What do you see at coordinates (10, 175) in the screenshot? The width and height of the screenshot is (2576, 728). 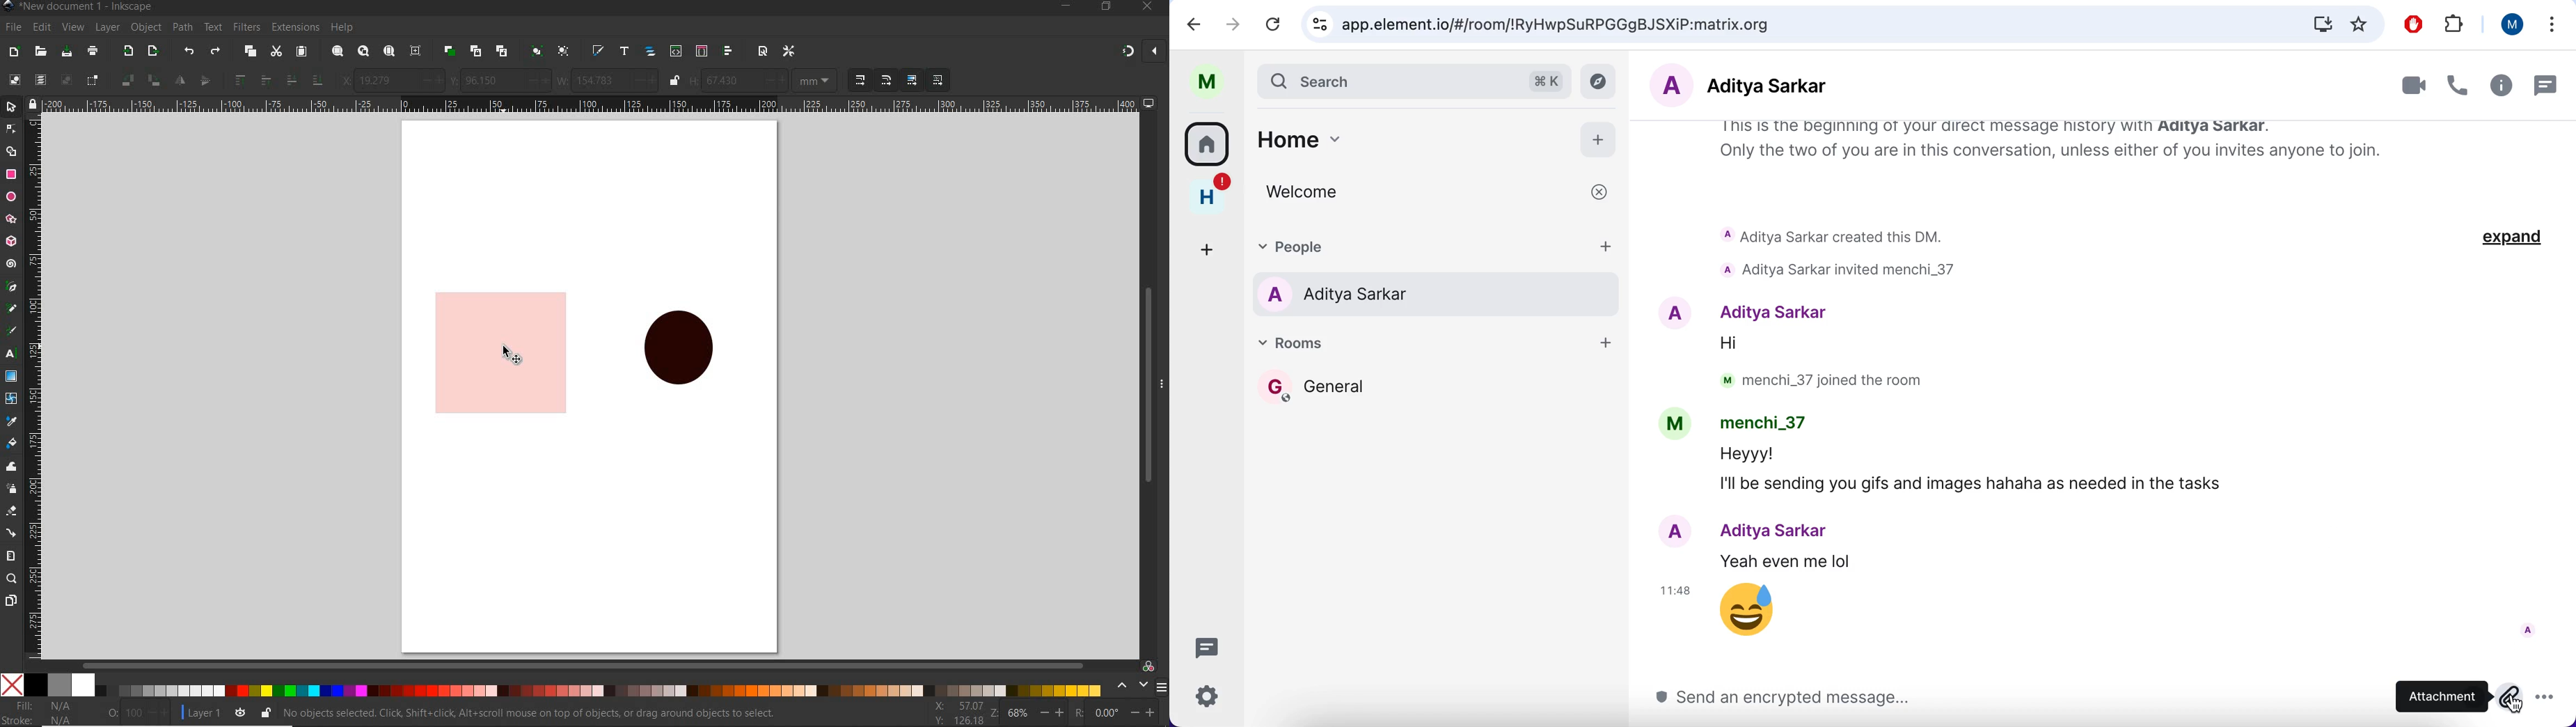 I see `rectangle tool` at bounding box center [10, 175].